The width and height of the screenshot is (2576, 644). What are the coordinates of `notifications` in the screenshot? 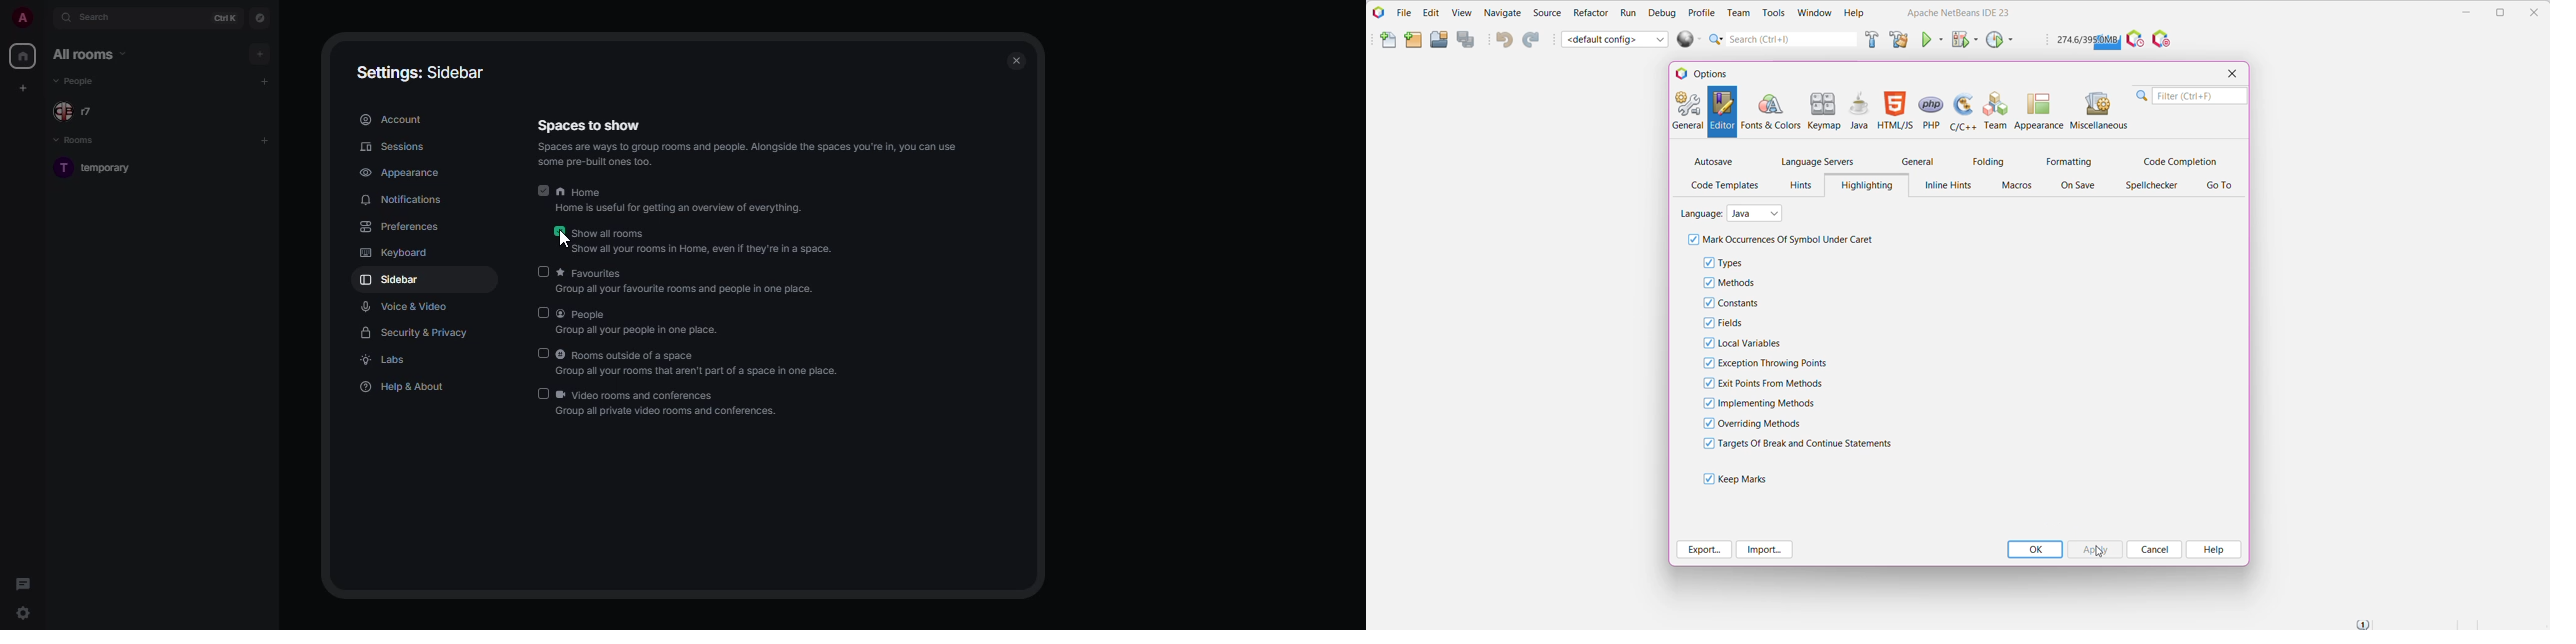 It's located at (408, 200).